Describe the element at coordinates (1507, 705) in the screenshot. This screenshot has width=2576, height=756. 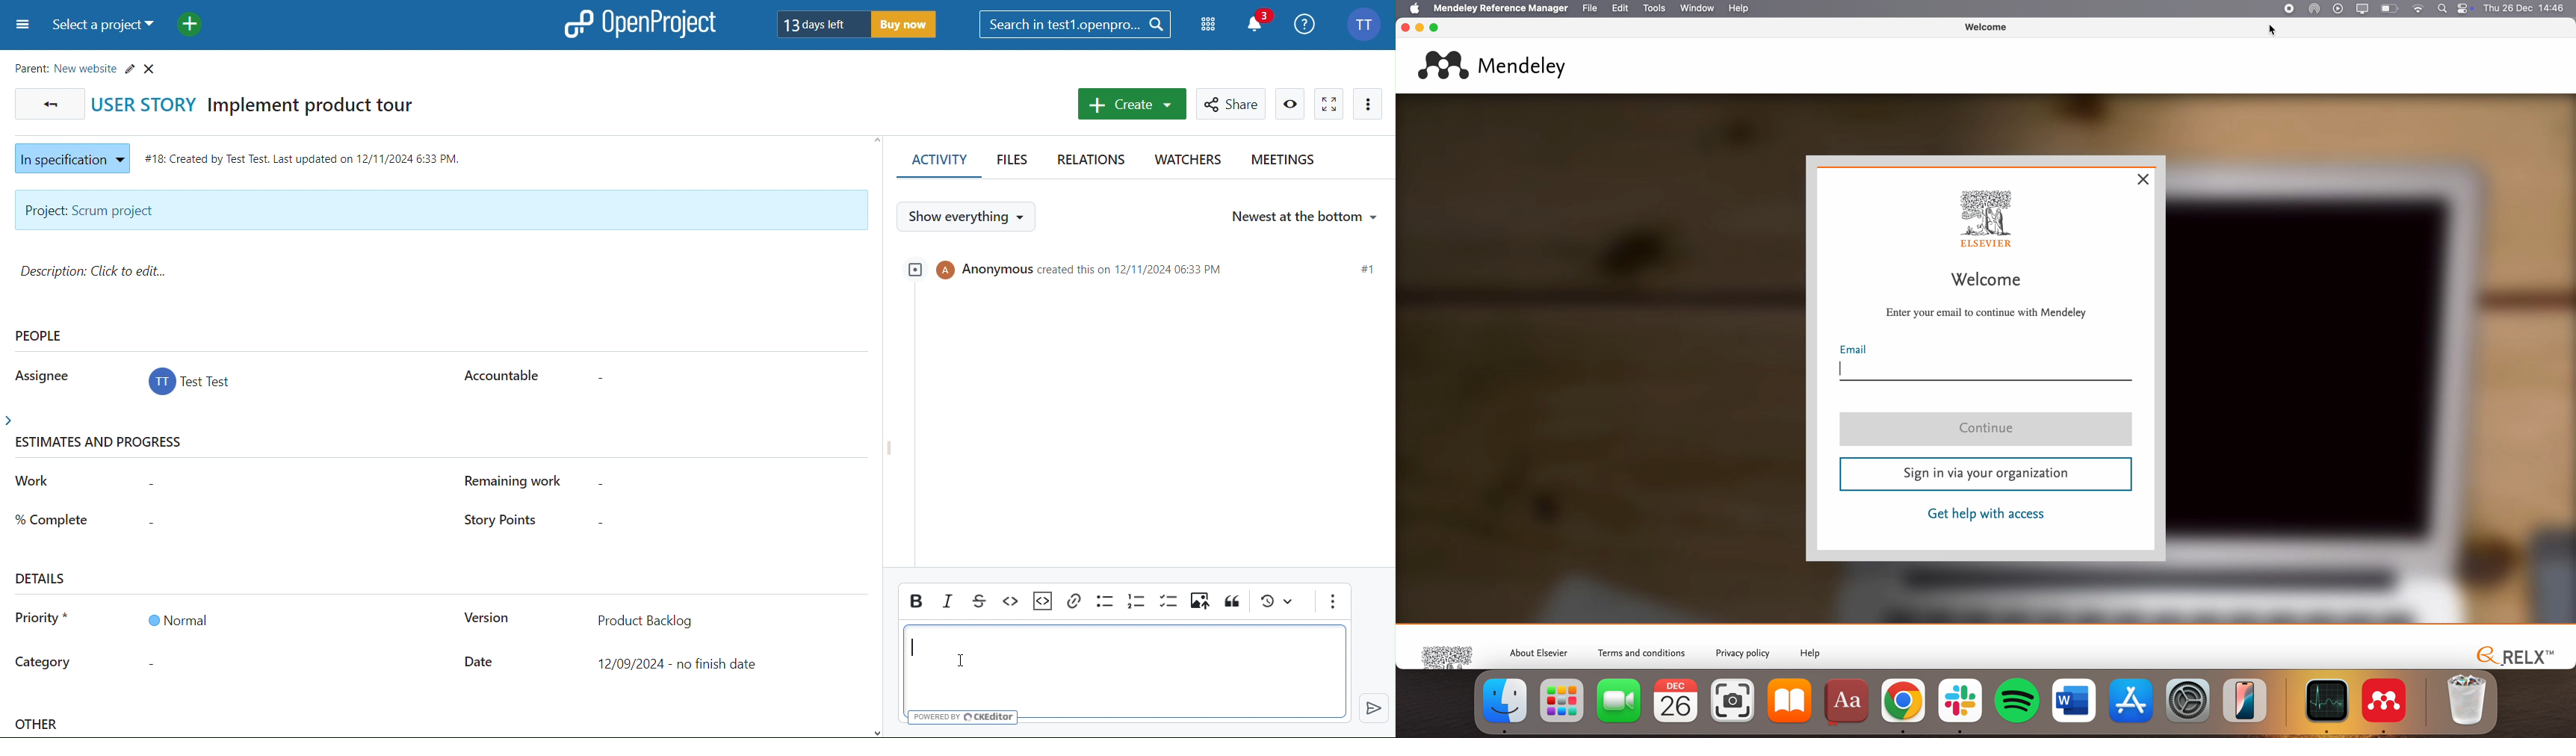
I see `finder` at that location.